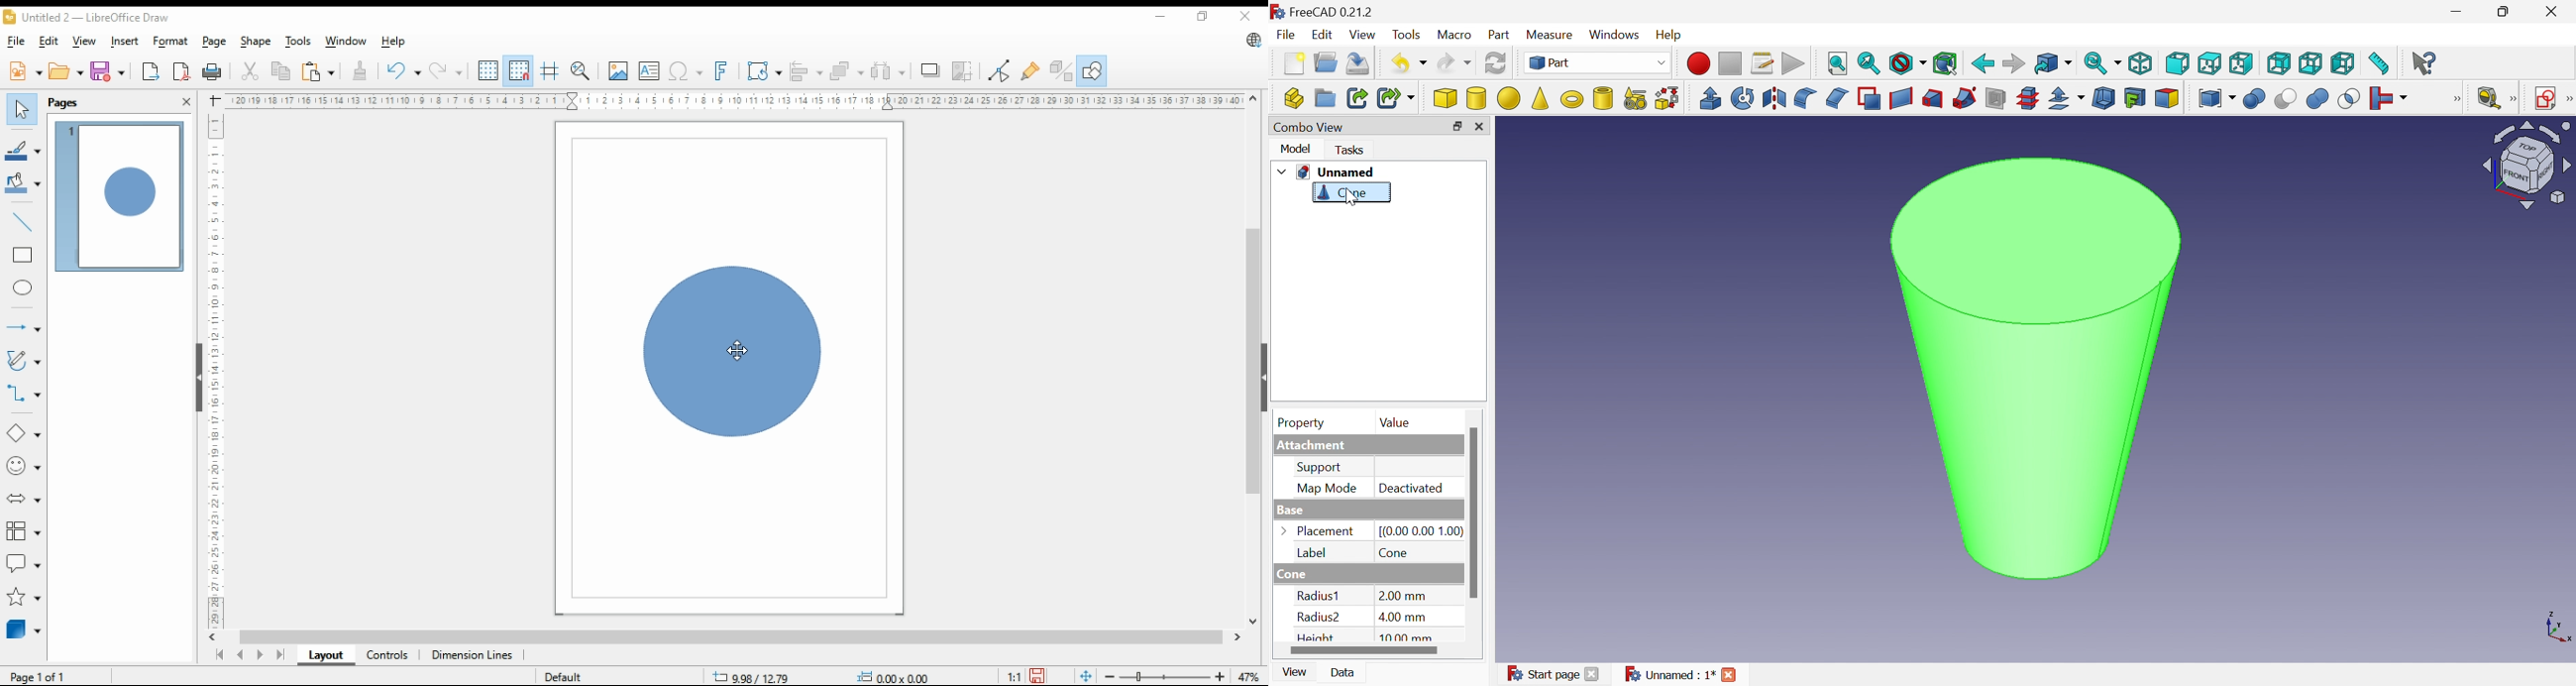  Describe the element at coordinates (49, 41) in the screenshot. I see `edit` at that location.